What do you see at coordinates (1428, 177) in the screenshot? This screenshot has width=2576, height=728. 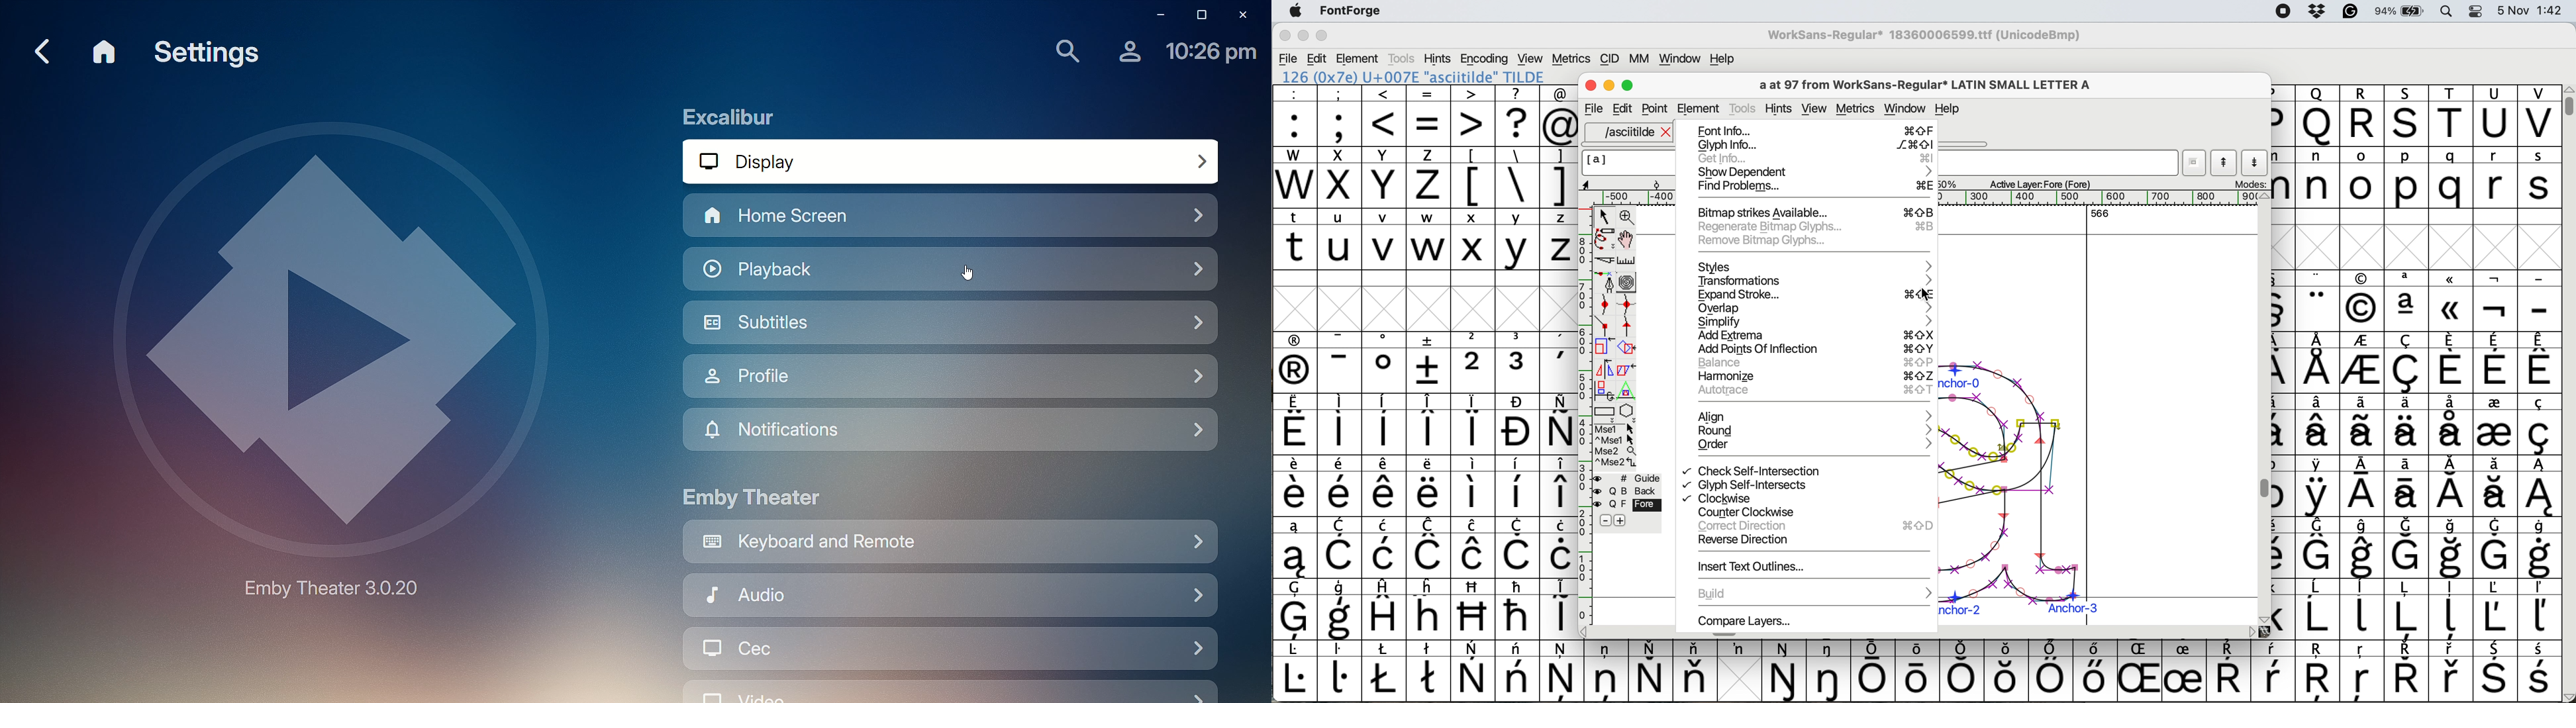 I see `z` at bounding box center [1428, 177].